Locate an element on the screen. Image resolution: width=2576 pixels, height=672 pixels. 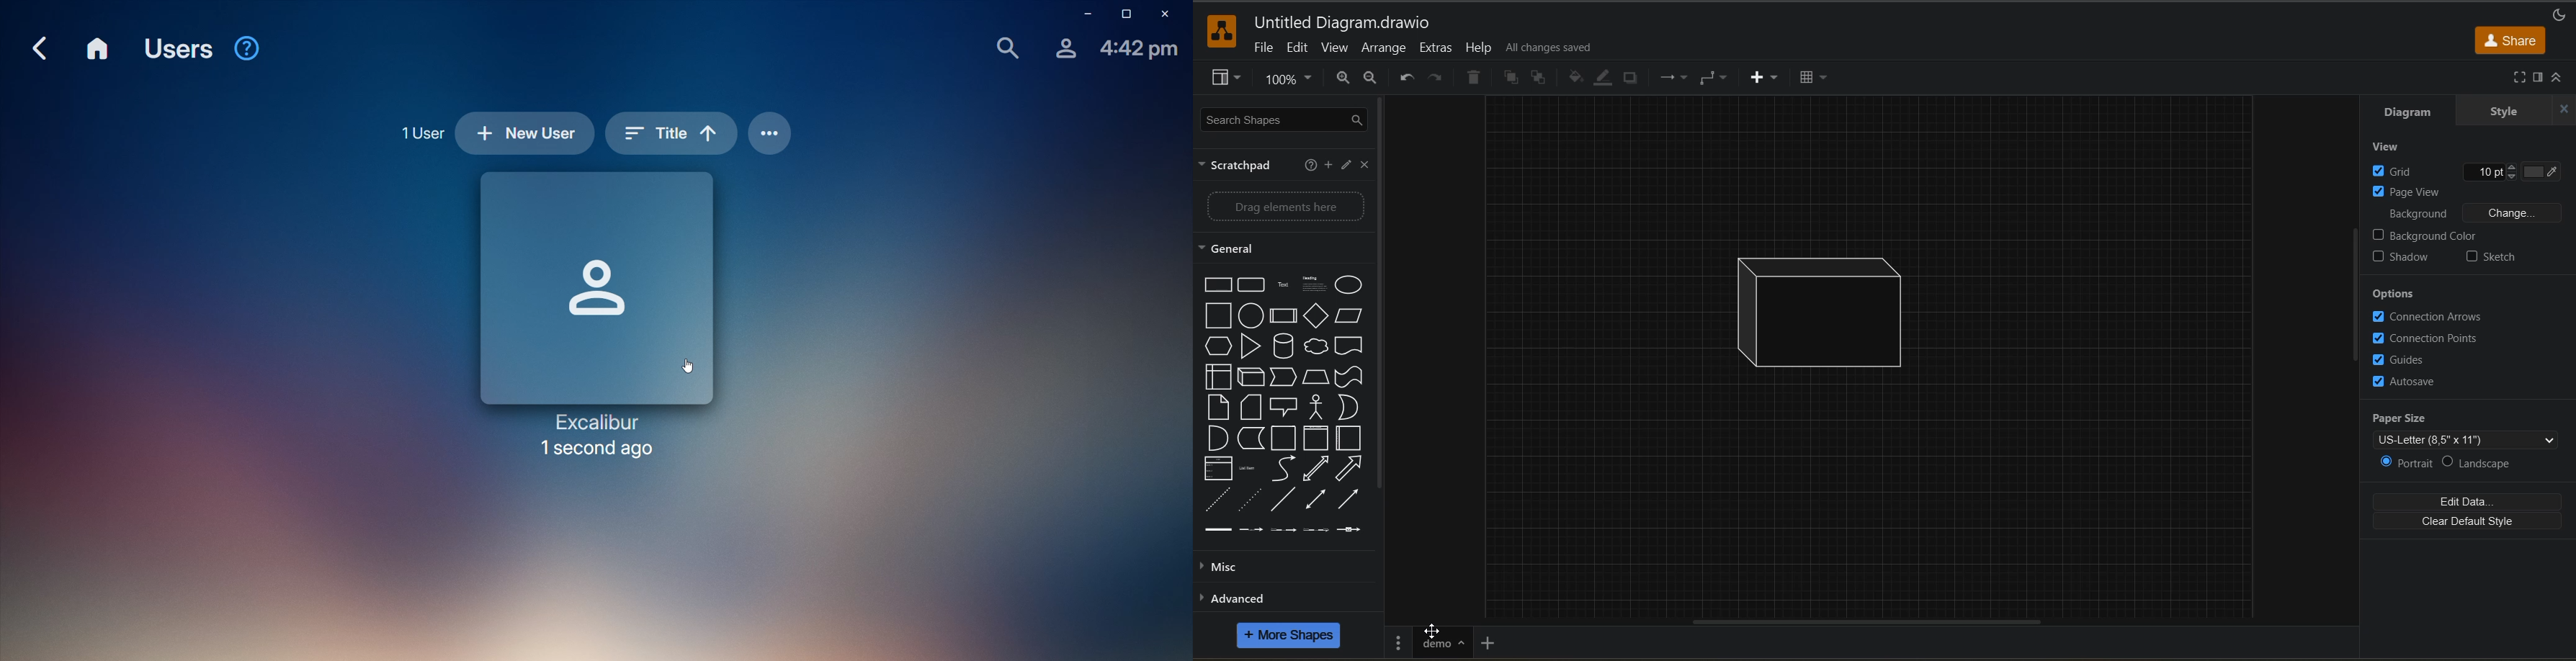
close is located at coordinates (2564, 109).